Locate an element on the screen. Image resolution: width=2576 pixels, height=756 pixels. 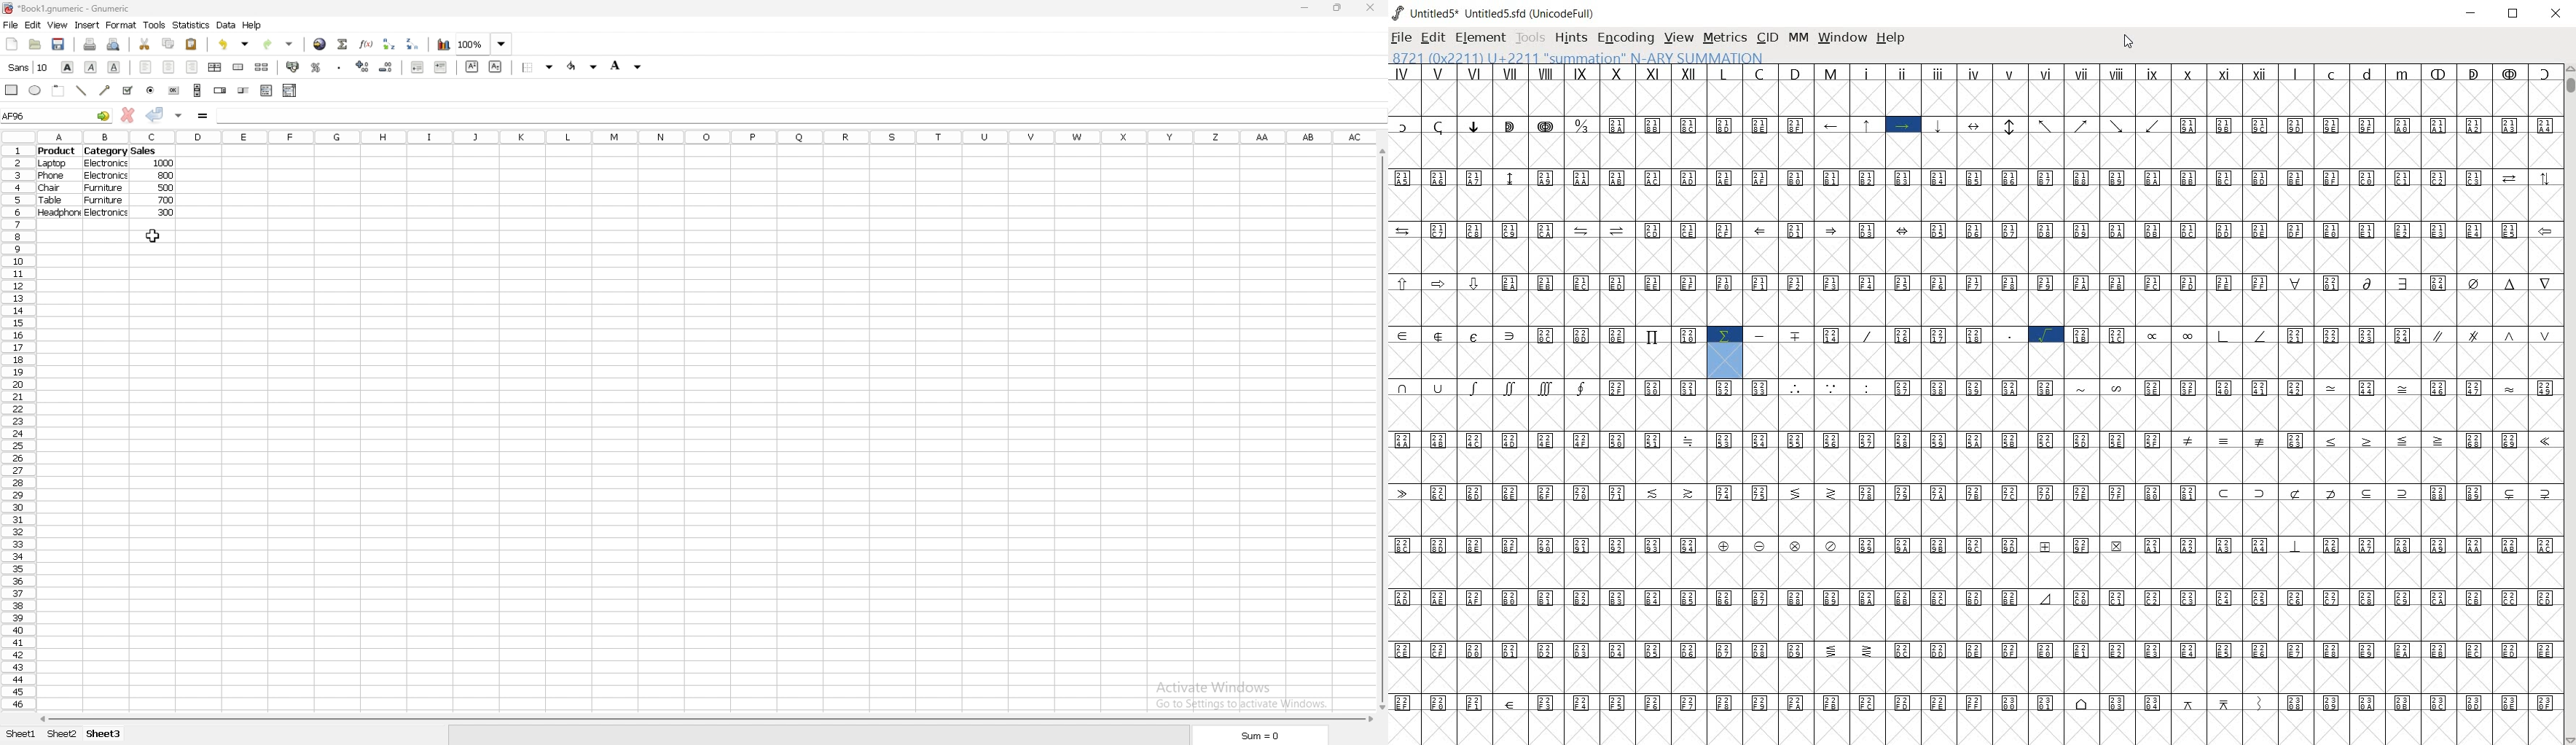
help is located at coordinates (1891, 38).